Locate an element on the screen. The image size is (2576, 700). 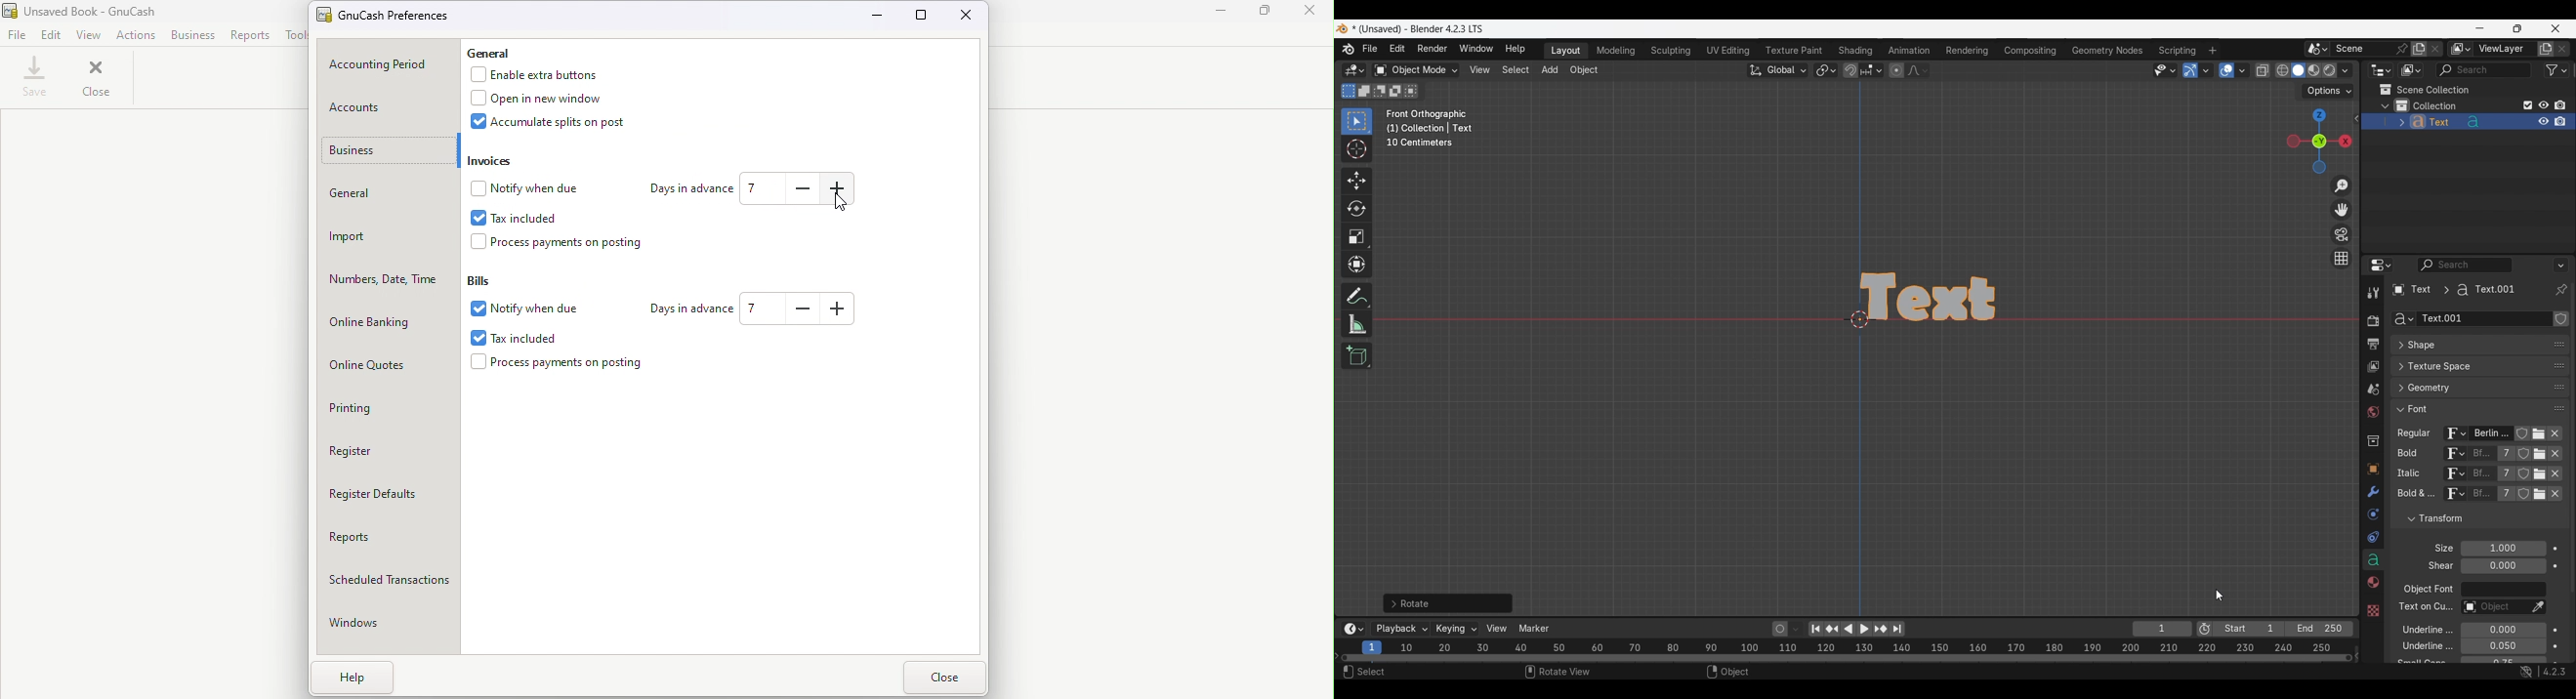
Register is located at coordinates (392, 452).